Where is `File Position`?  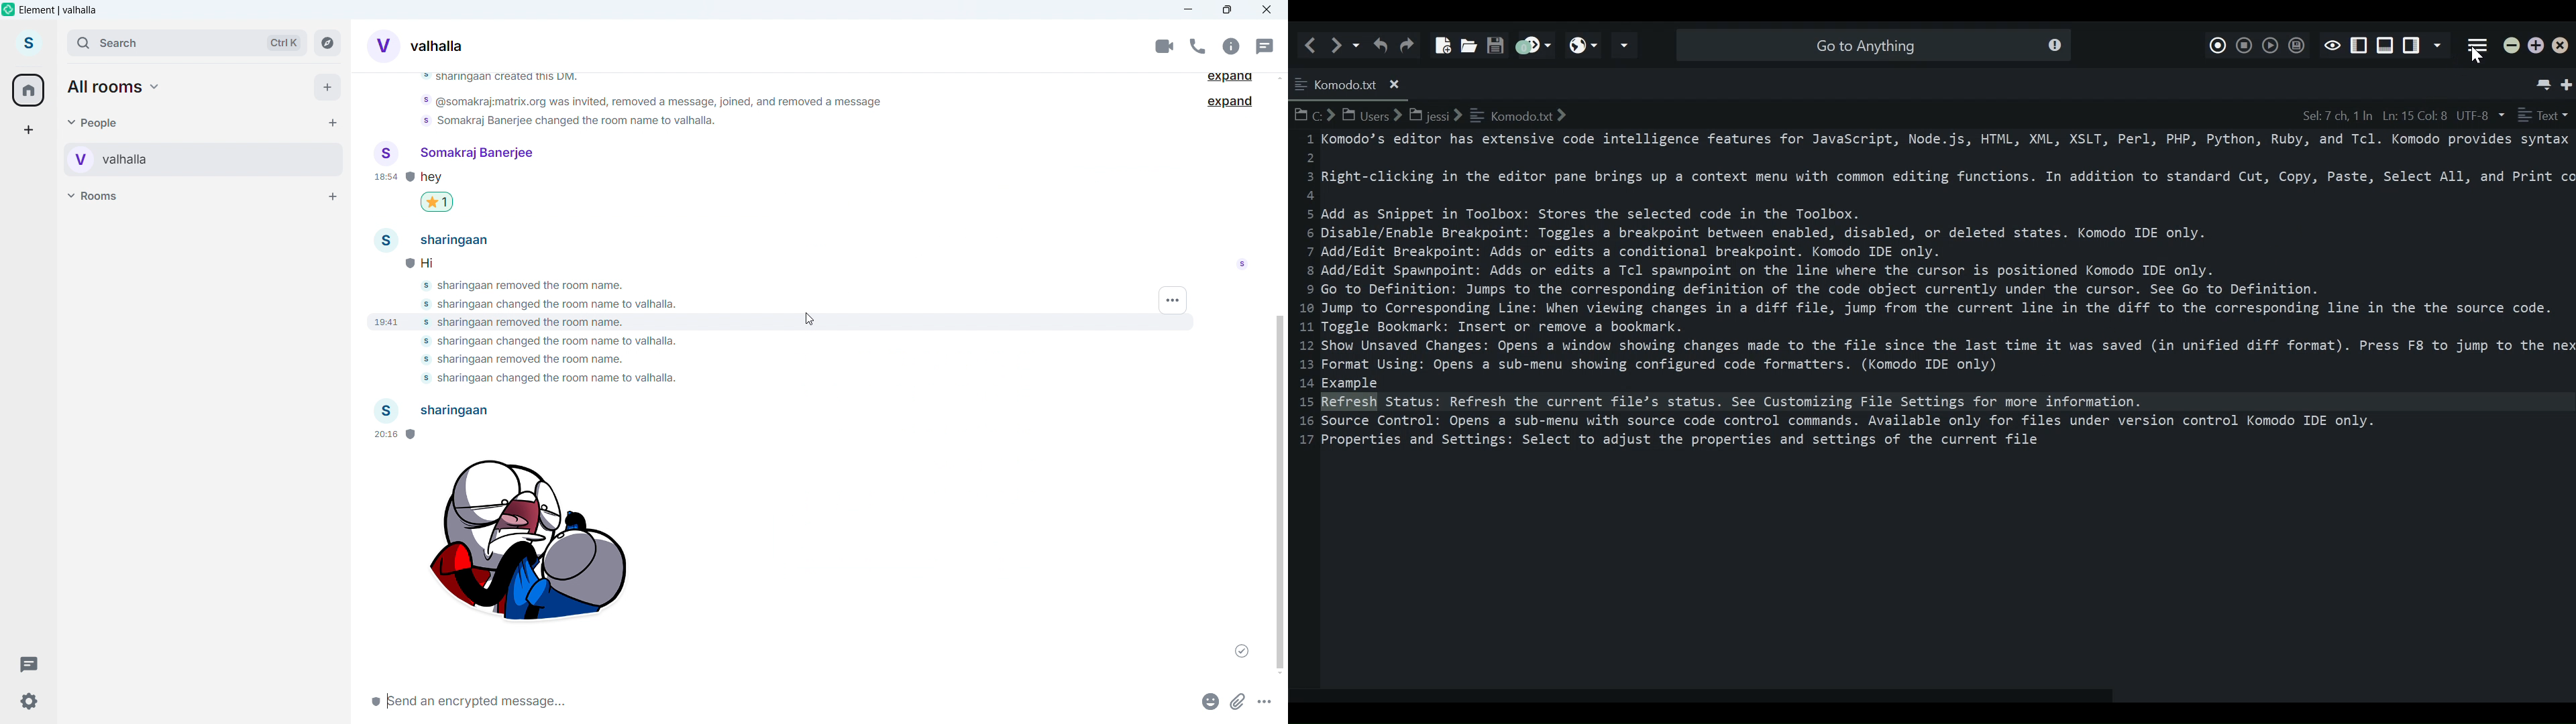 File Position is located at coordinates (2373, 115).